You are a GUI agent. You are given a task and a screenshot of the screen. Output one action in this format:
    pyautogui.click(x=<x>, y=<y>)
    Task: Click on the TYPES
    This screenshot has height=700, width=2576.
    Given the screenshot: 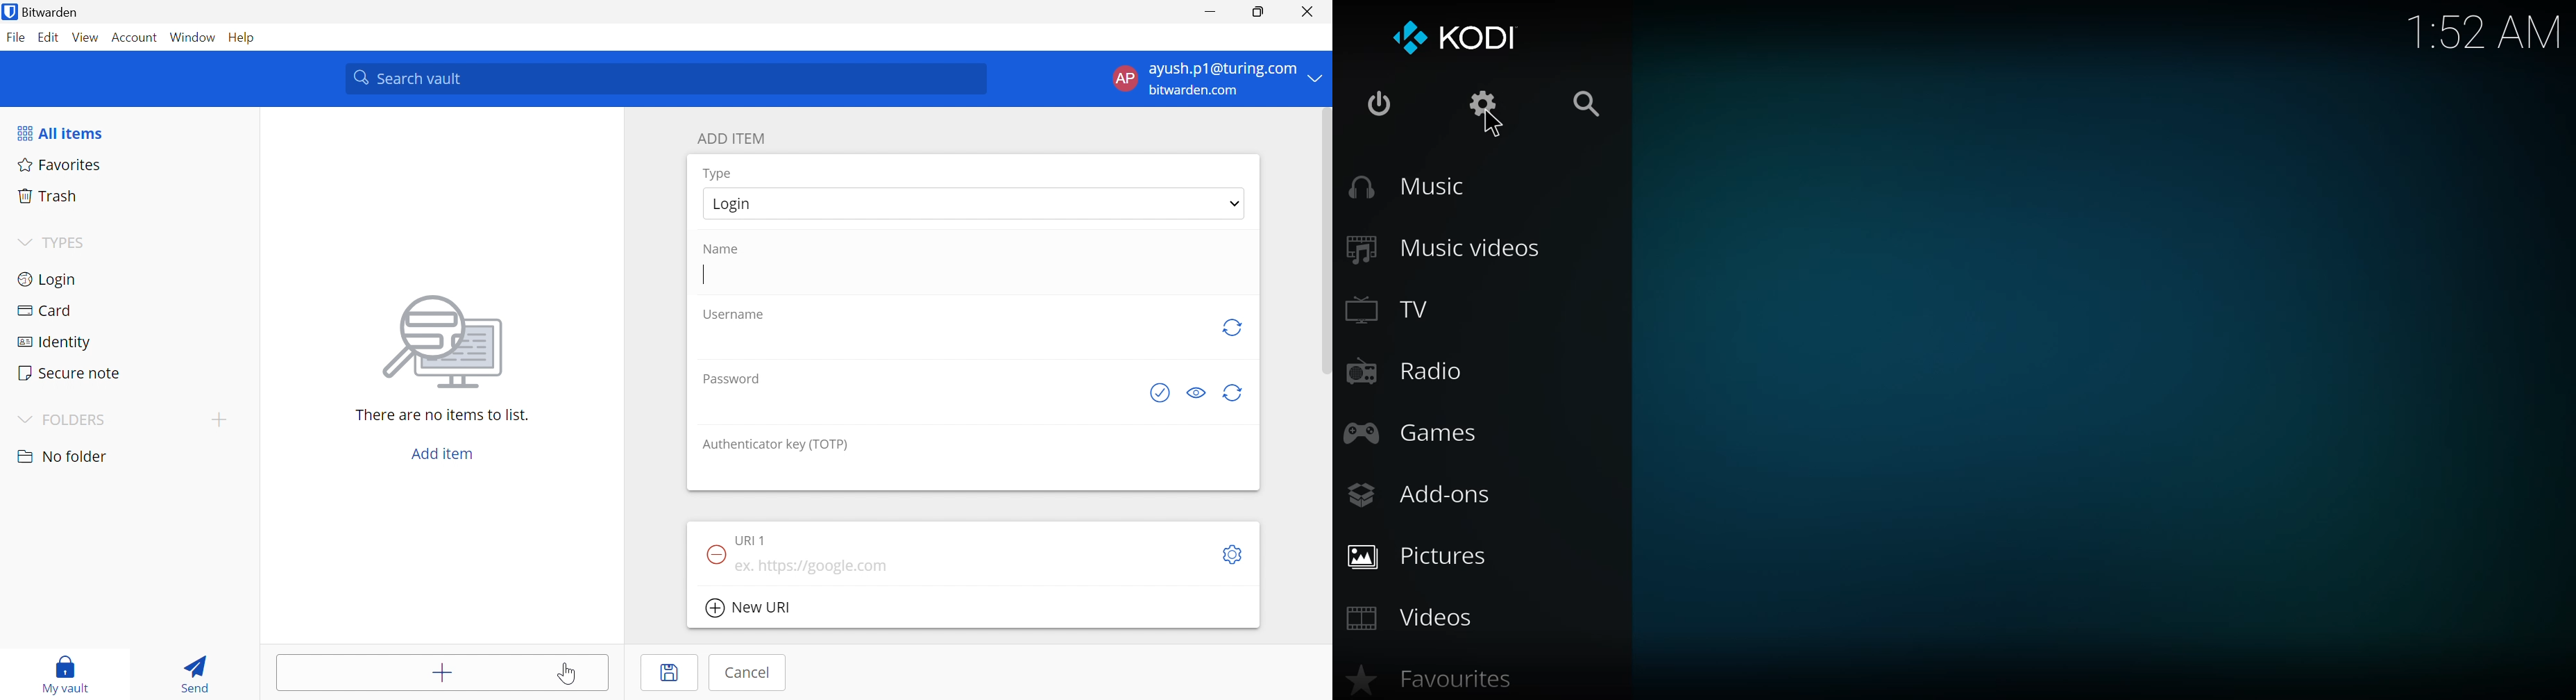 What is the action you would take?
    pyautogui.click(x=65, y=242)
    